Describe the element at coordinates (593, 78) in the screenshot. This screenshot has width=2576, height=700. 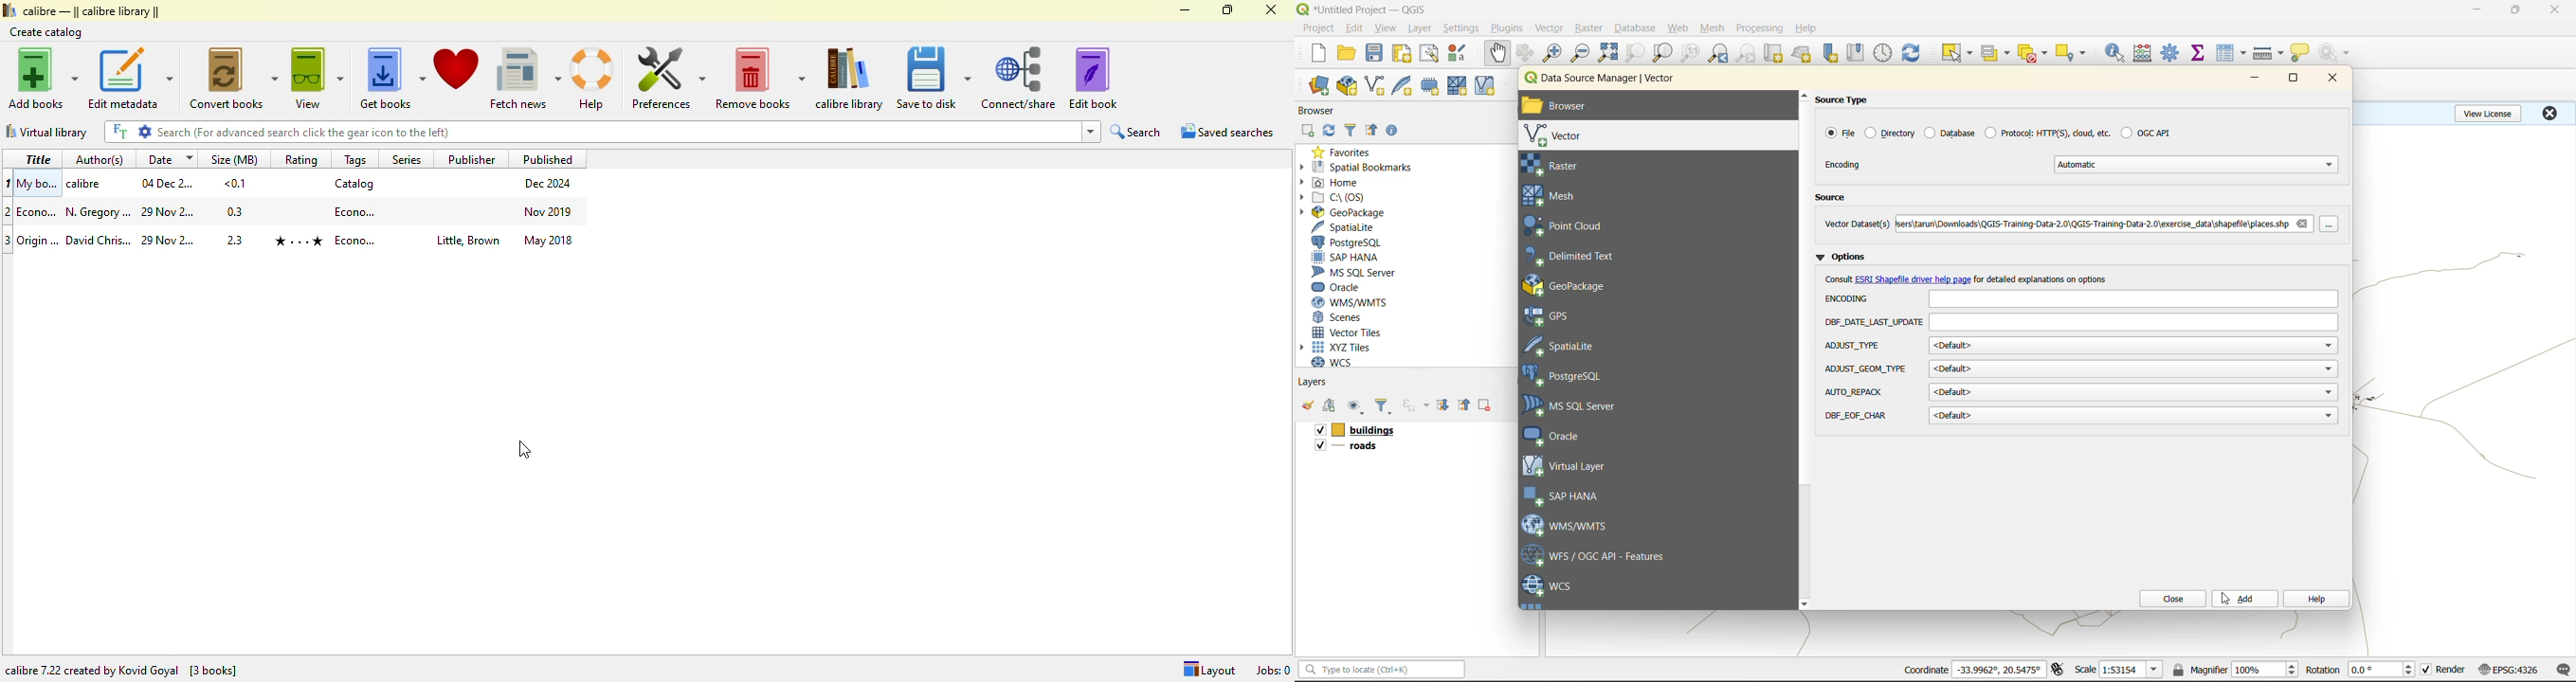
I see `help` at that location.